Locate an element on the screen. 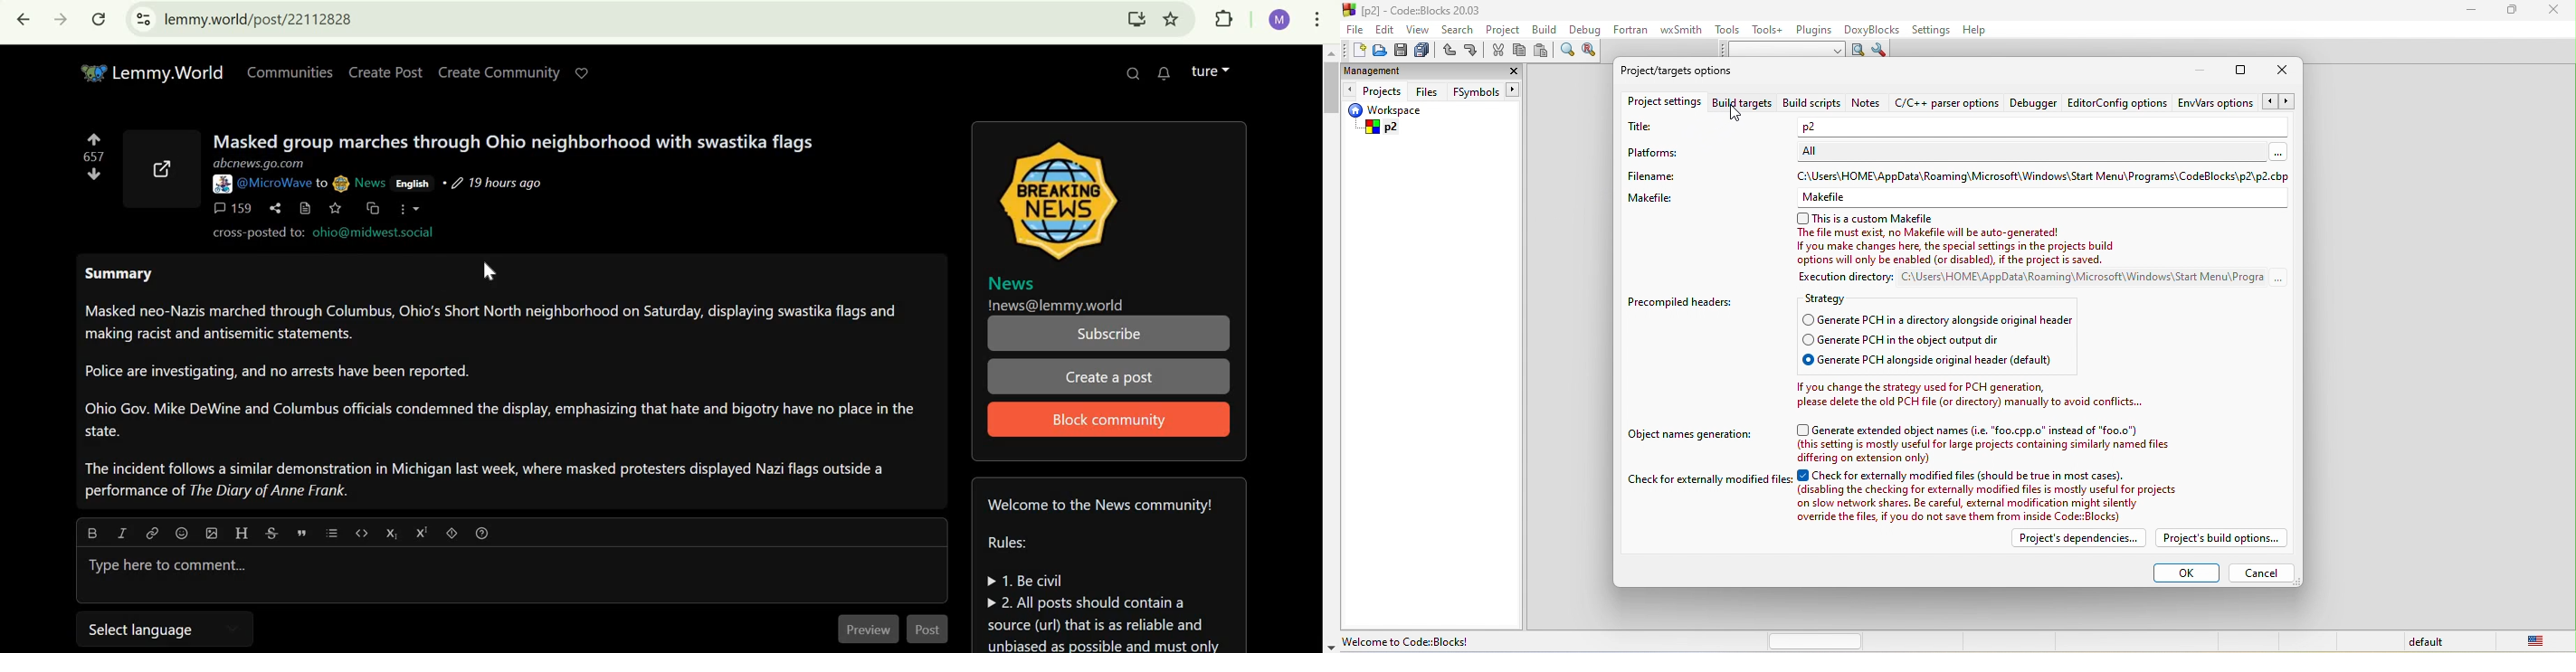 The image size is (2576, 672). maximize is located at coordinates (2243, 70).